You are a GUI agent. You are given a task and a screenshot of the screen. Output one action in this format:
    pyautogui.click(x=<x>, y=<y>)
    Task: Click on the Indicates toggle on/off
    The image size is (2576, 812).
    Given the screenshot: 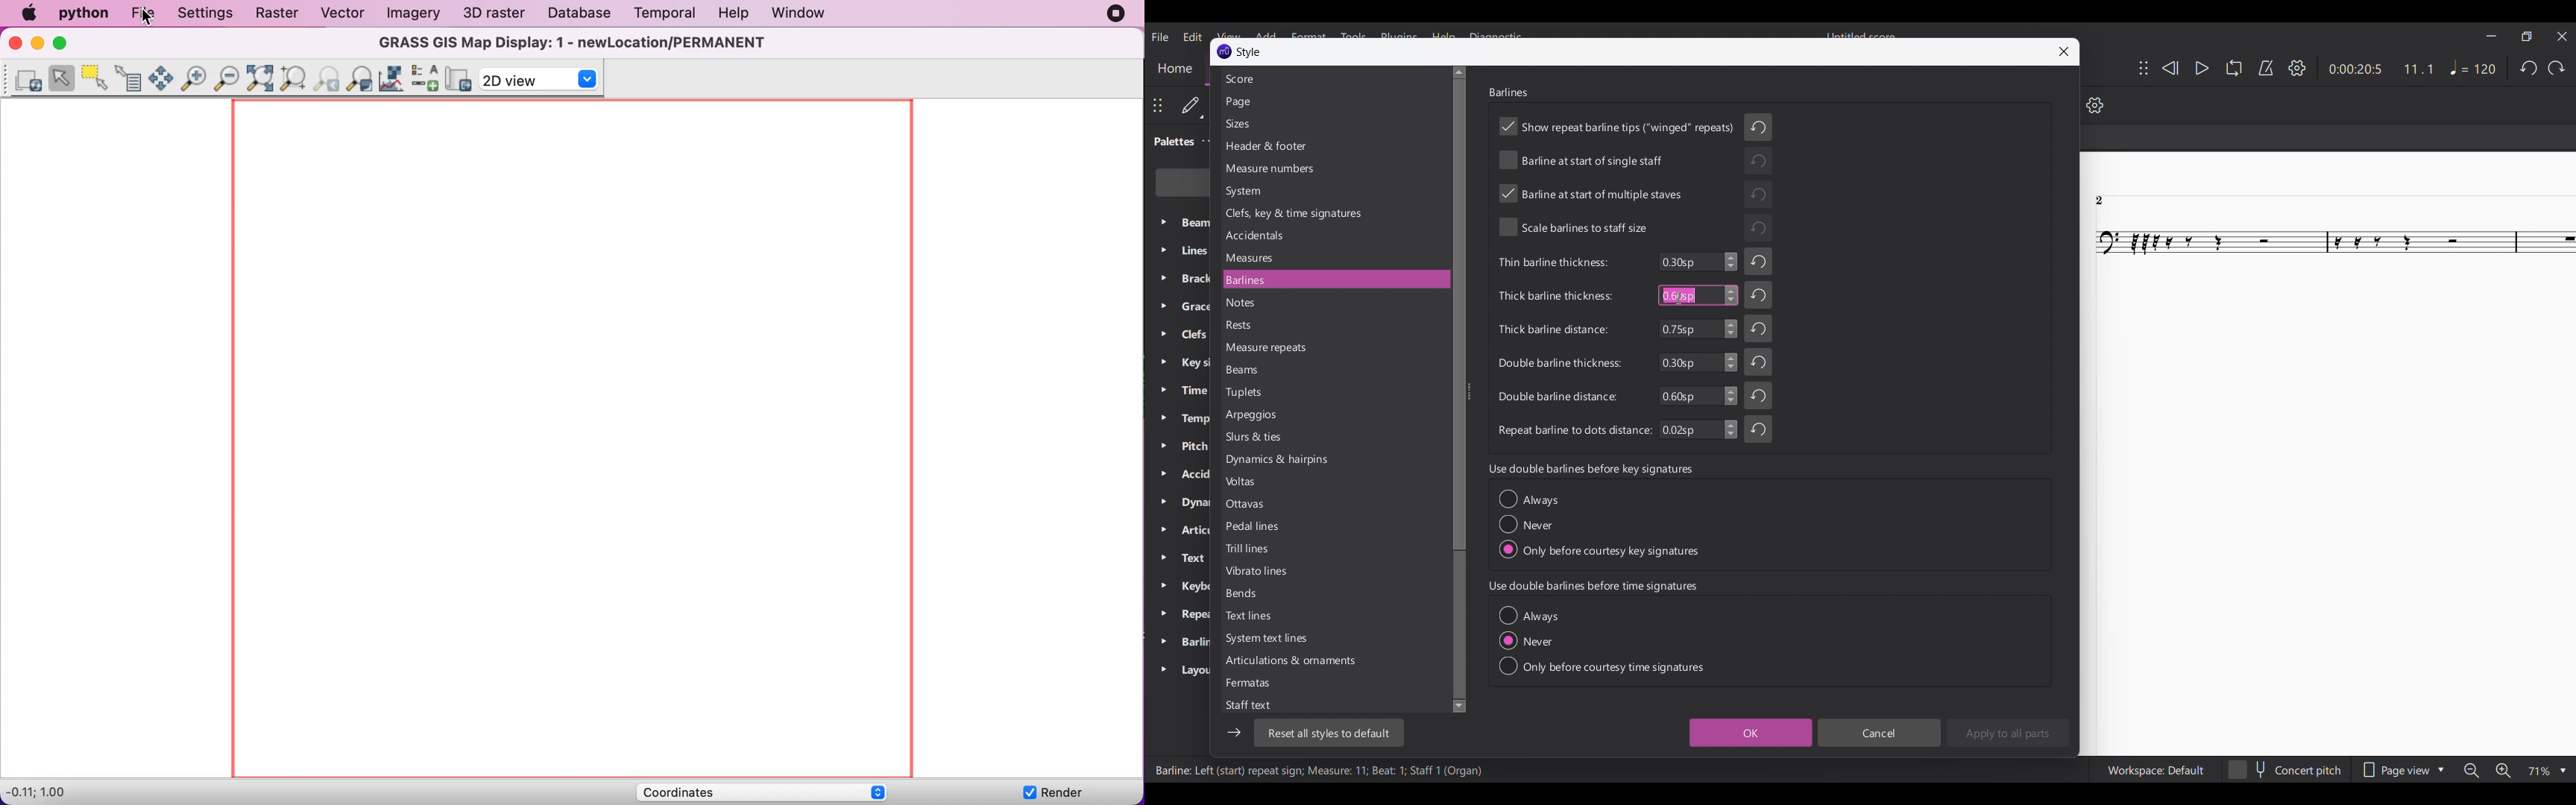 What is the action you would take?
    pyautogui.click(x=1618, y=178)
    